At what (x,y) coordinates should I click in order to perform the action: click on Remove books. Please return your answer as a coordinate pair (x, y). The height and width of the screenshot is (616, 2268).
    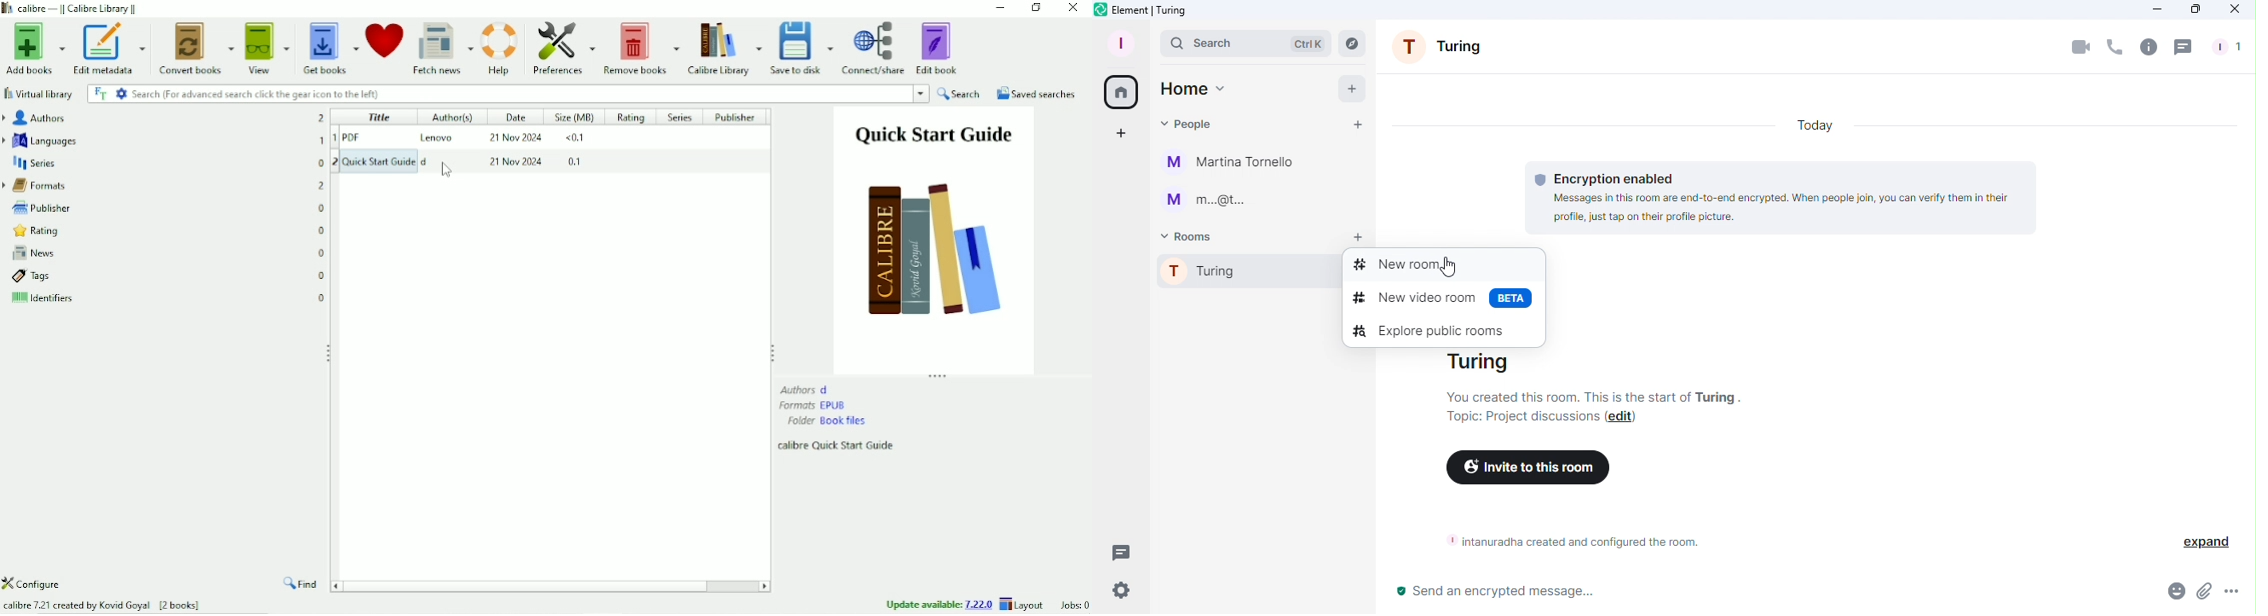
    Looking at the image, I should click on (640, 47).